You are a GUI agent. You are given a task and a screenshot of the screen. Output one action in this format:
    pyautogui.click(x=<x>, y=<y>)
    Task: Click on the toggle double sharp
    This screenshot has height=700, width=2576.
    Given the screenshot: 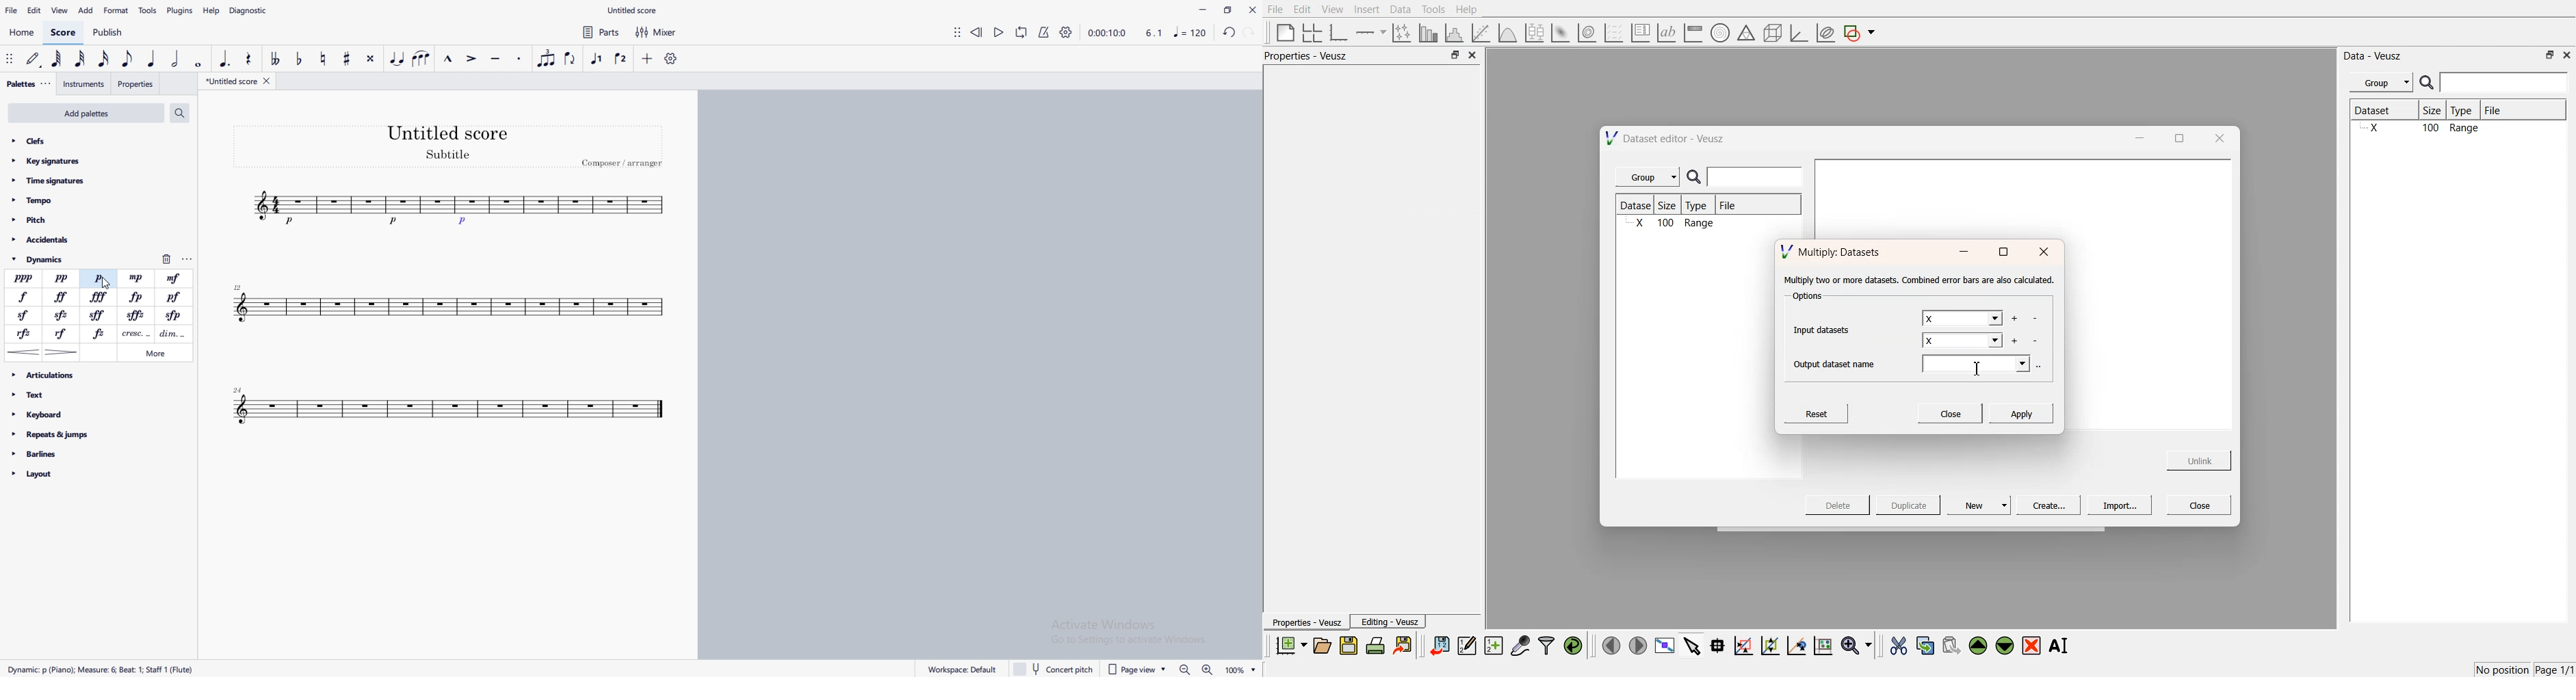 What is the action you would take?
    pyautogui.click(x=370, y=58)
    